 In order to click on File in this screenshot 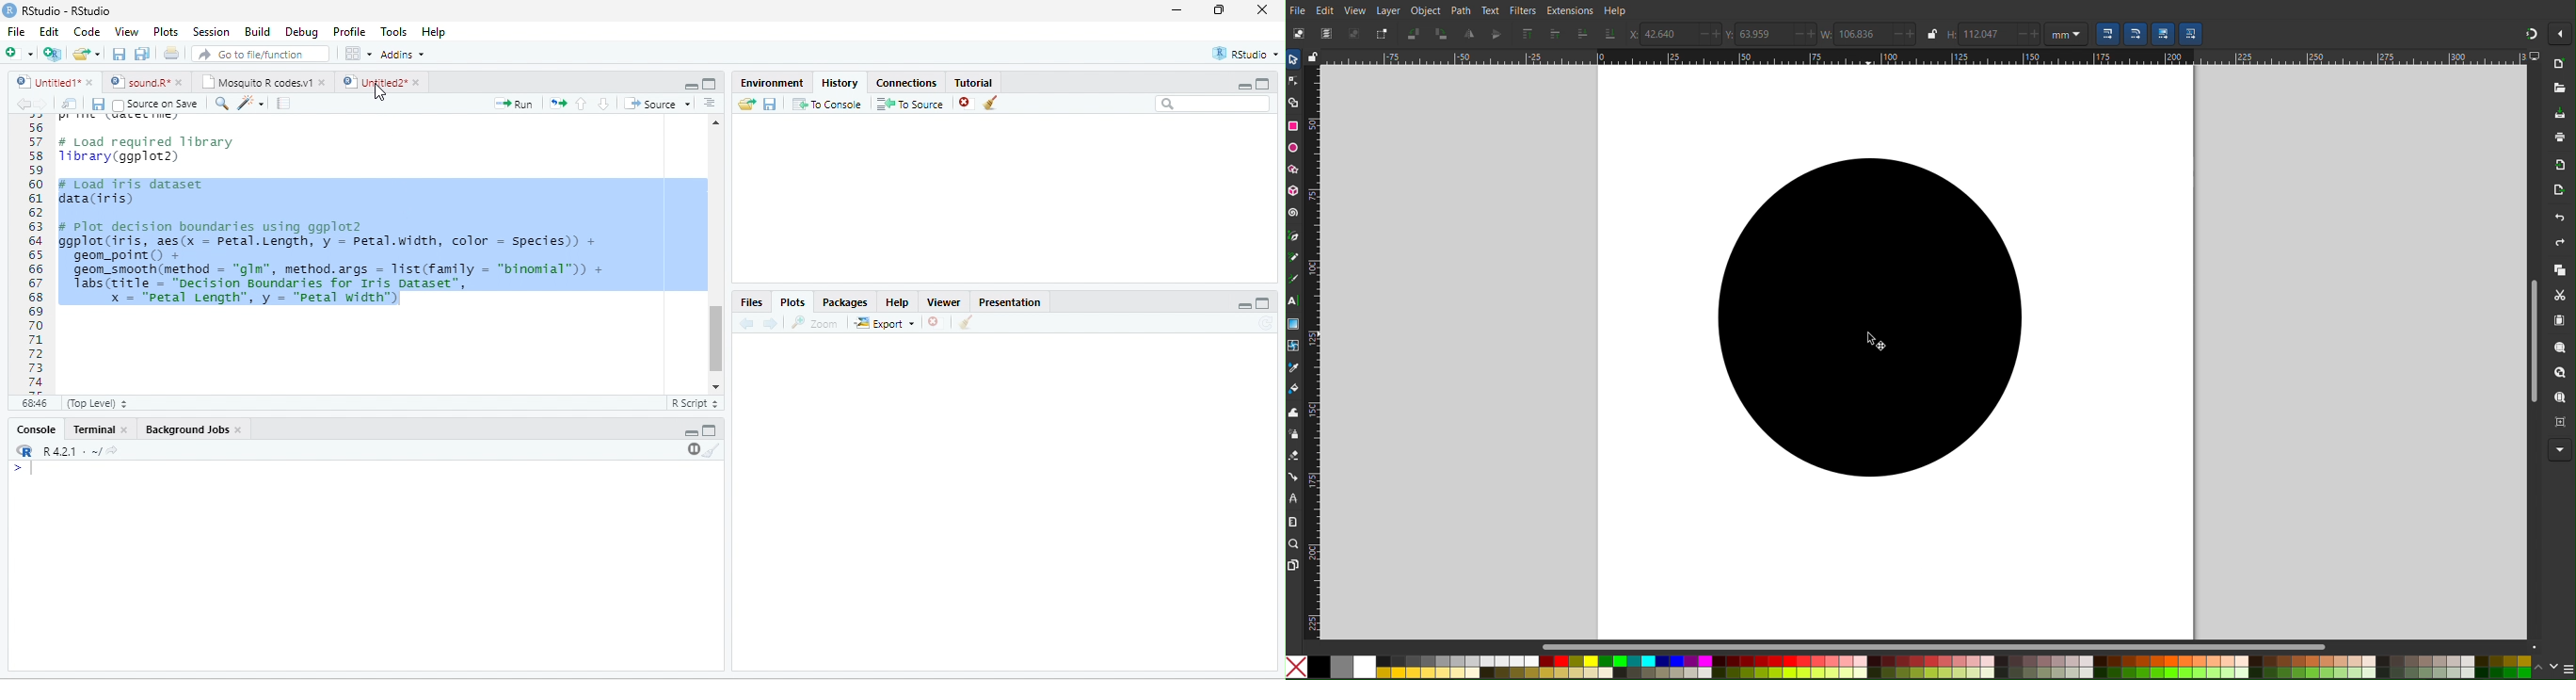, I will do `click(16, 31)`.